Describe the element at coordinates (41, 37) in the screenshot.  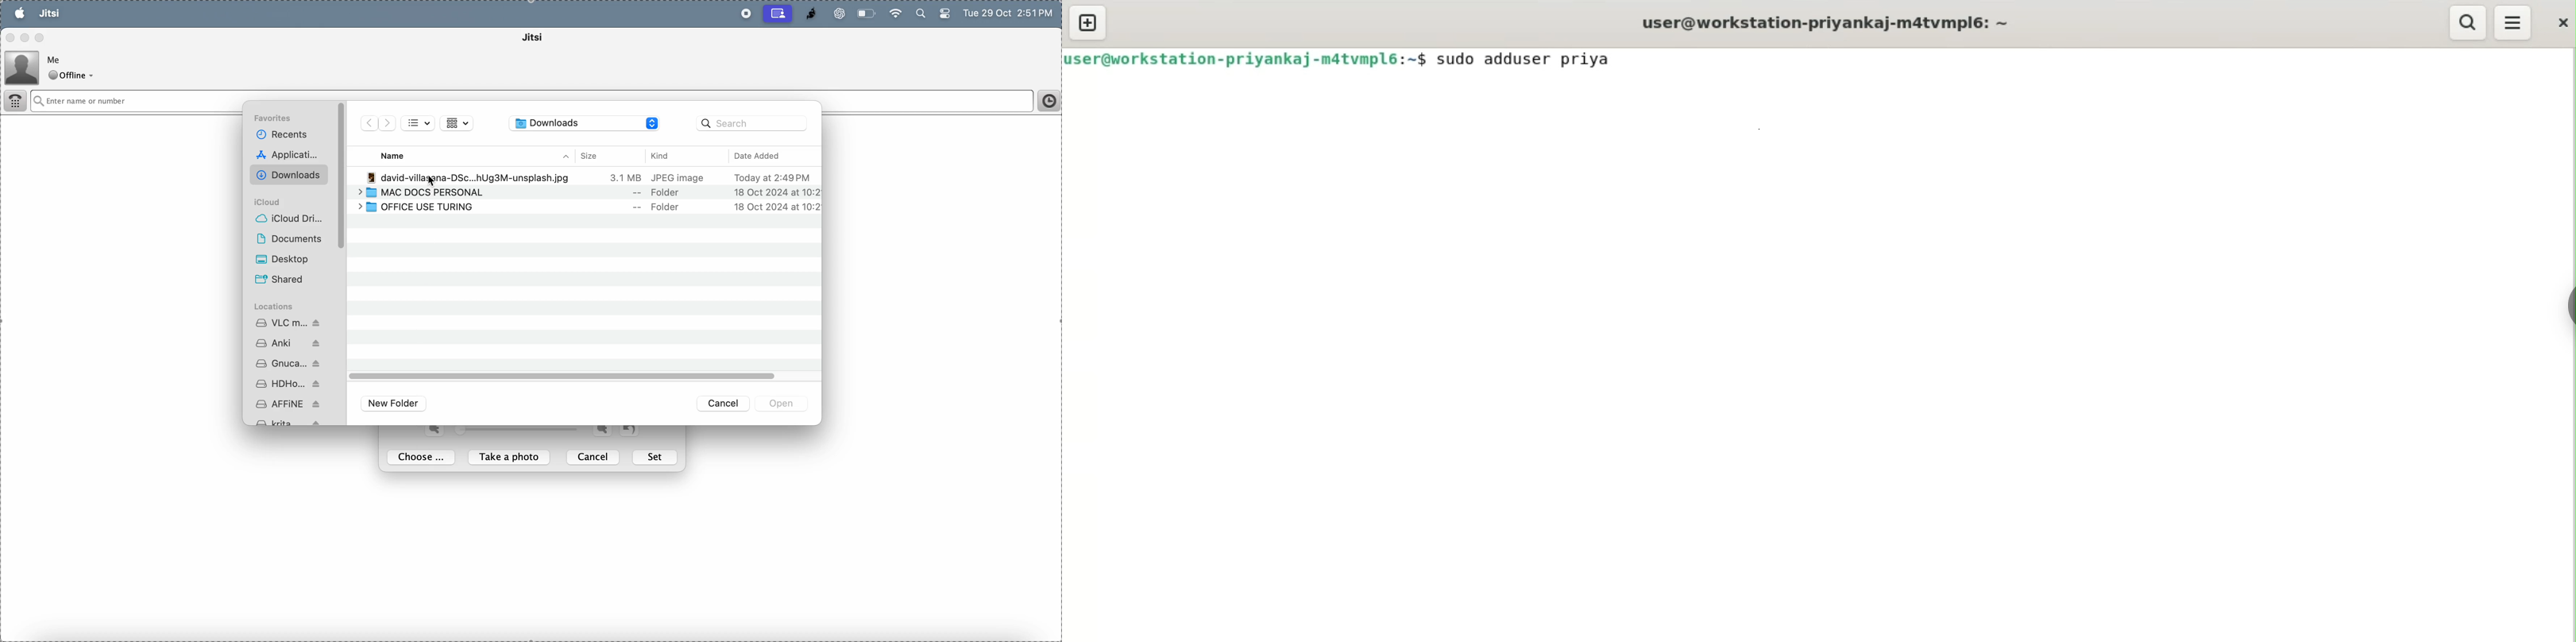
I see `maximize` at that location.